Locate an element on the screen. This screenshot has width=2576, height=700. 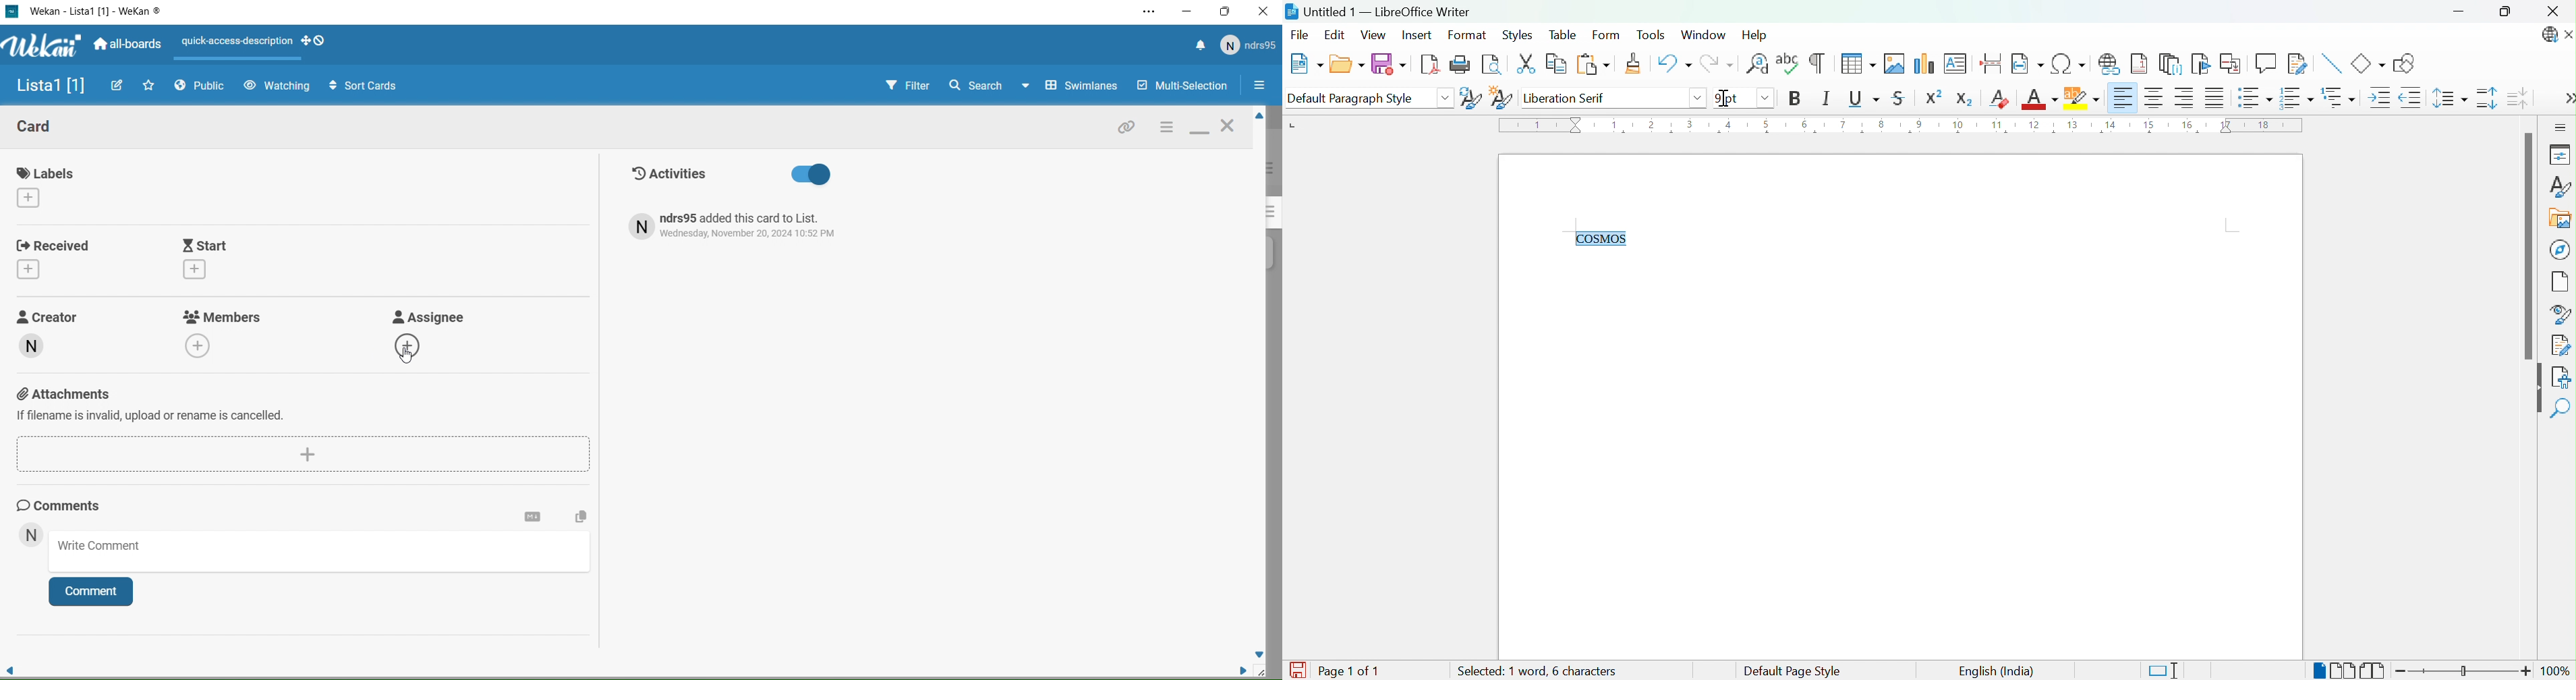
Watching is located at coordinates (277, 86).